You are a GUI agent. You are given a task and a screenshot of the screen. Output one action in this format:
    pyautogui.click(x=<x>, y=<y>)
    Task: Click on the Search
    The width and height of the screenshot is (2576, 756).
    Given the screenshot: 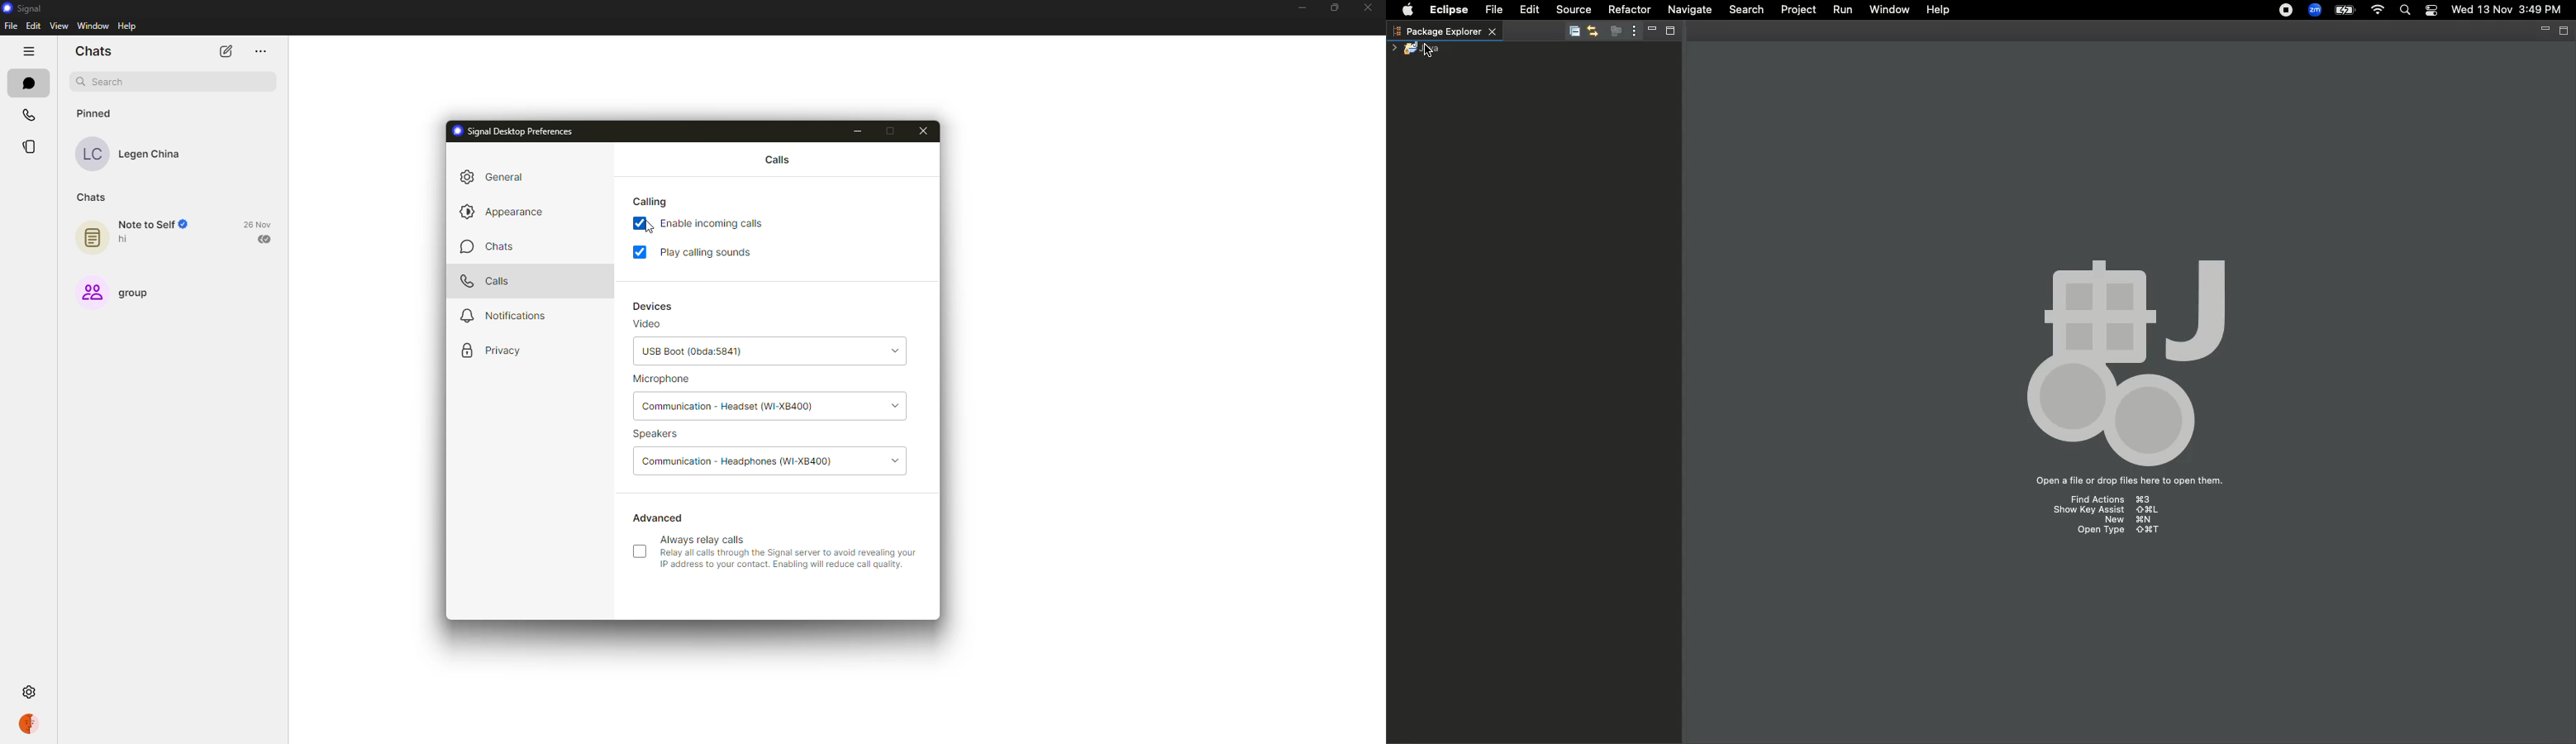 What is the action you would take?
    pyautogui.click(x=2406, y=12)
    